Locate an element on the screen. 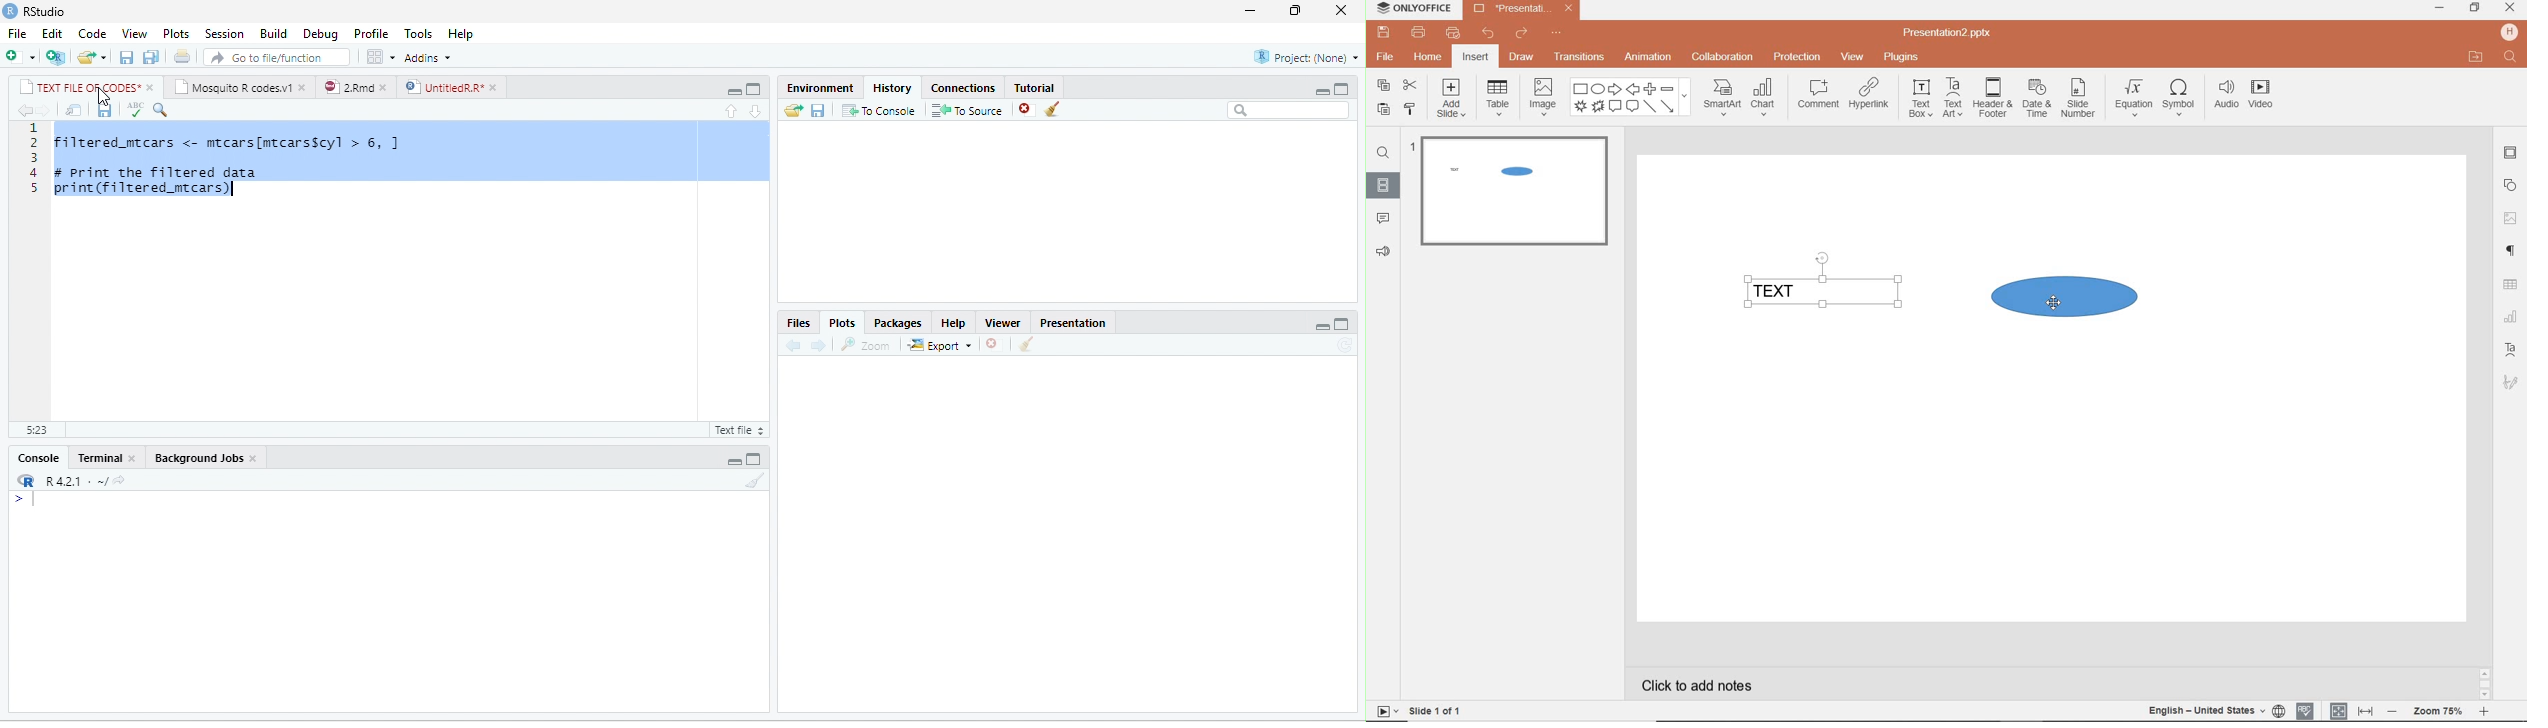  FIND is located at coordinates (1381, 155).